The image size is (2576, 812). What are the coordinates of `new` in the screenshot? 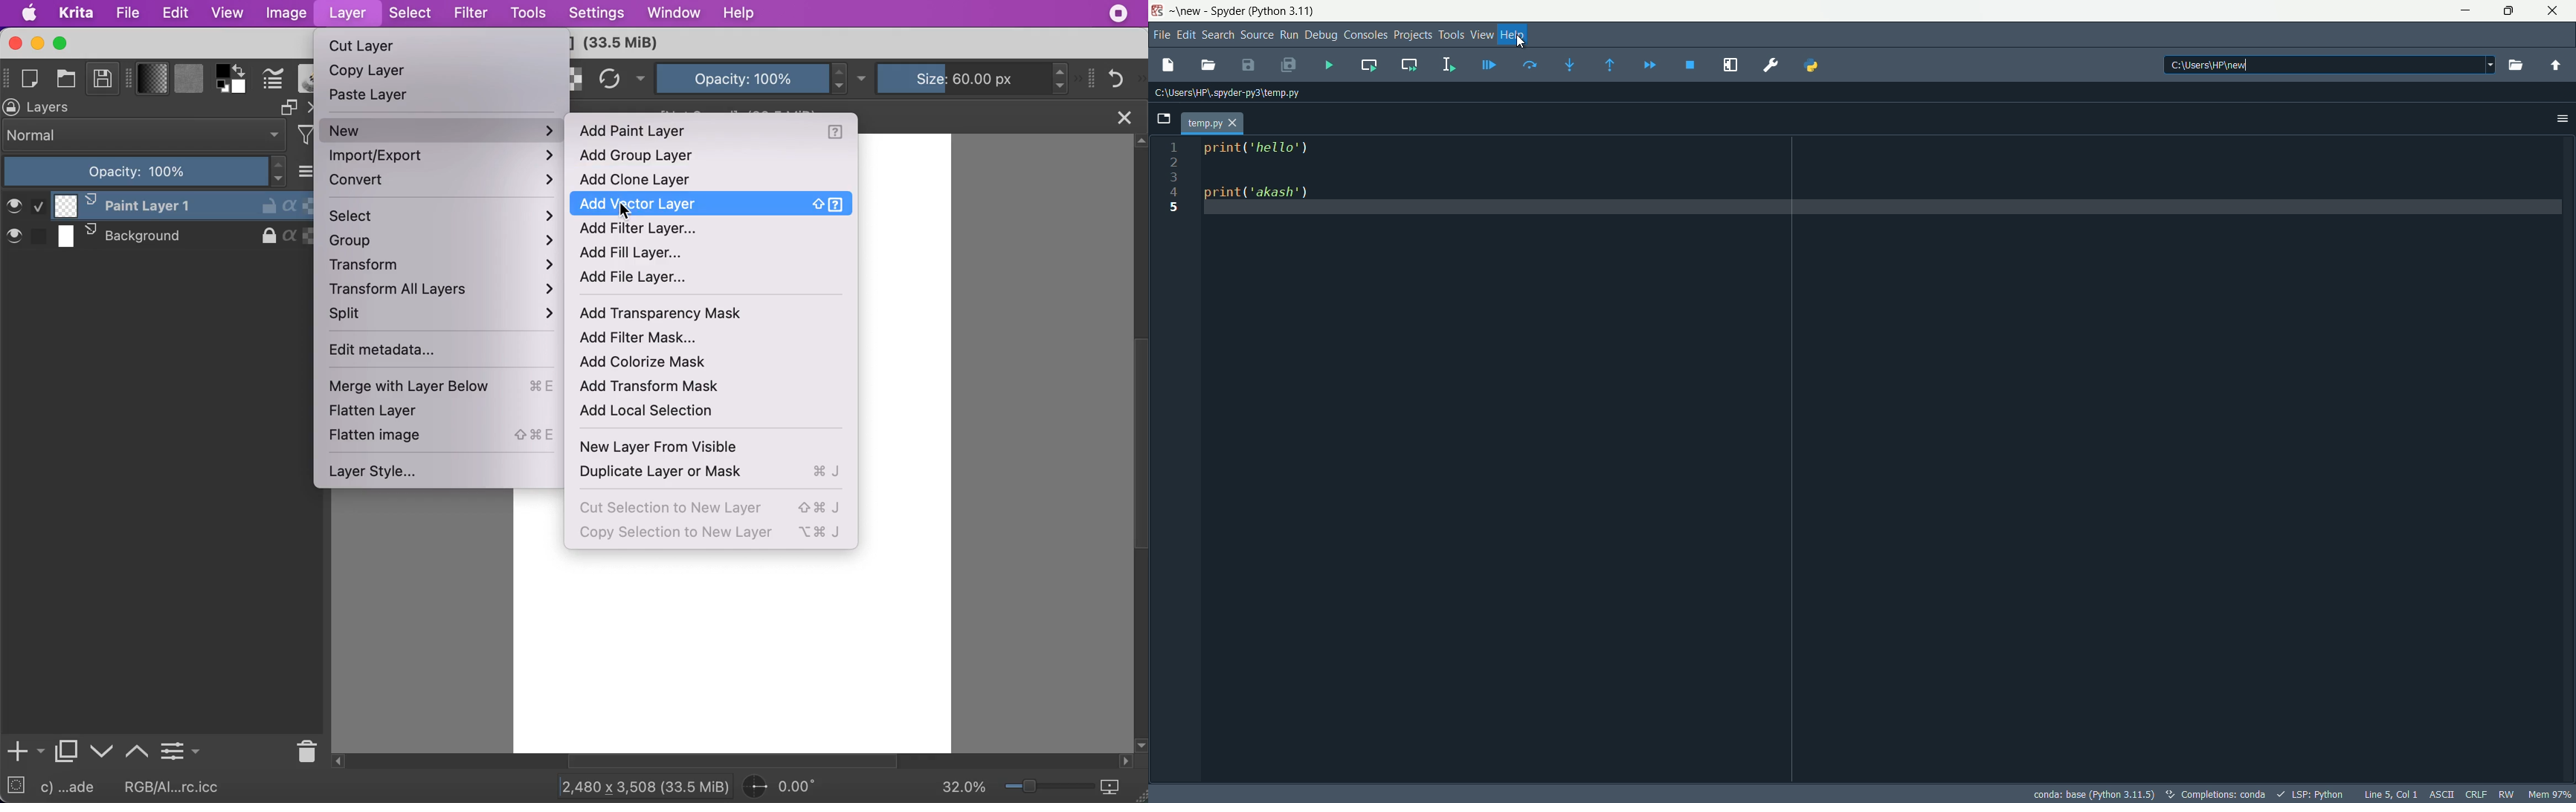 It's located at (442, 130).